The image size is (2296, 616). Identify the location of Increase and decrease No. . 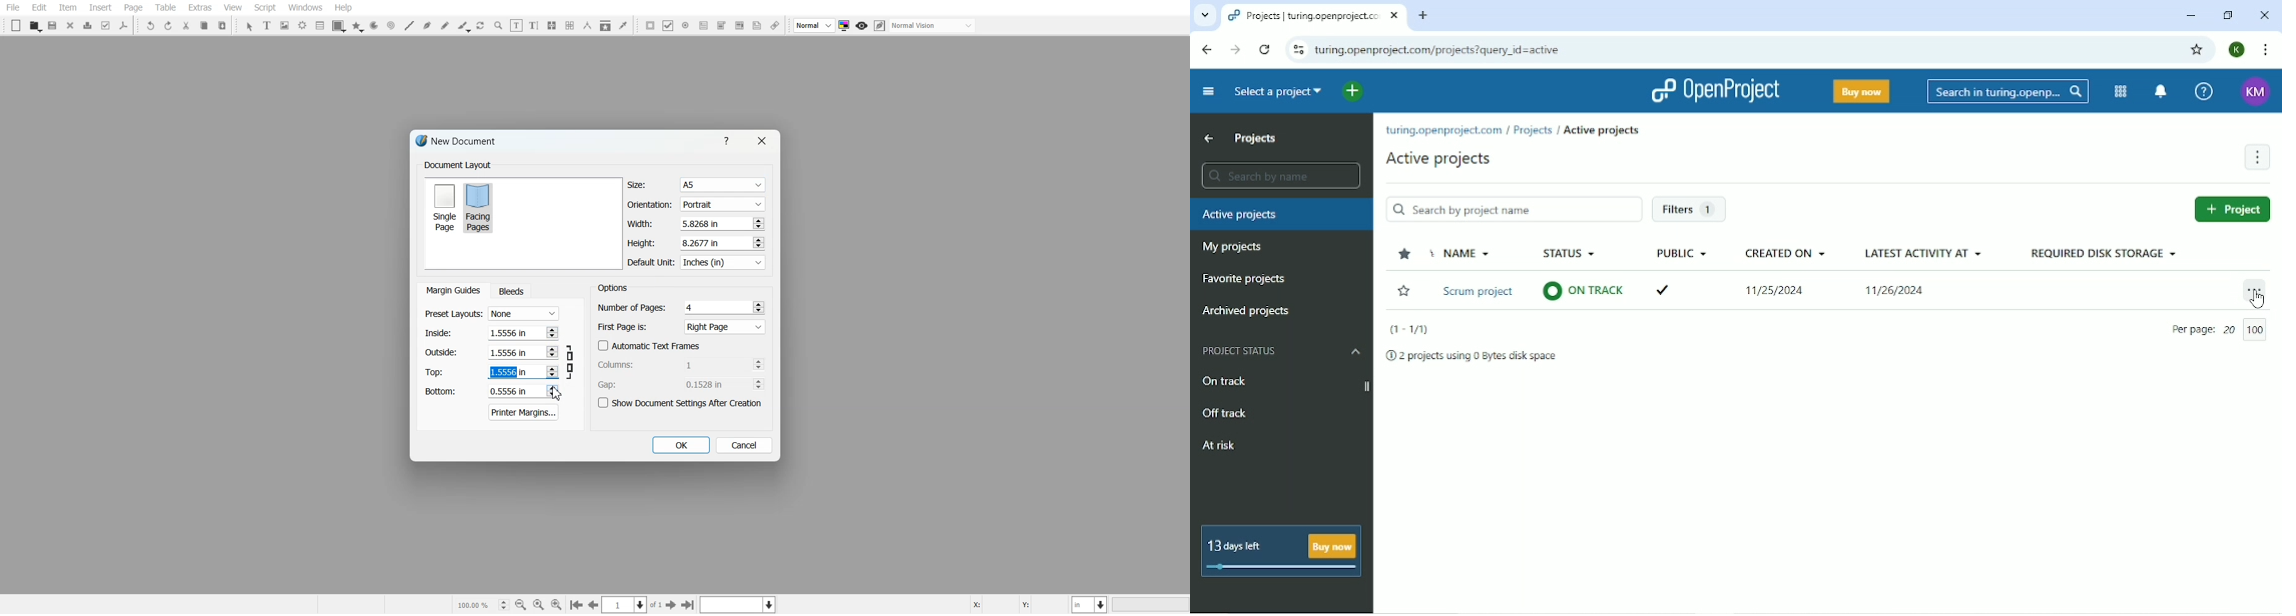
(759, 384).